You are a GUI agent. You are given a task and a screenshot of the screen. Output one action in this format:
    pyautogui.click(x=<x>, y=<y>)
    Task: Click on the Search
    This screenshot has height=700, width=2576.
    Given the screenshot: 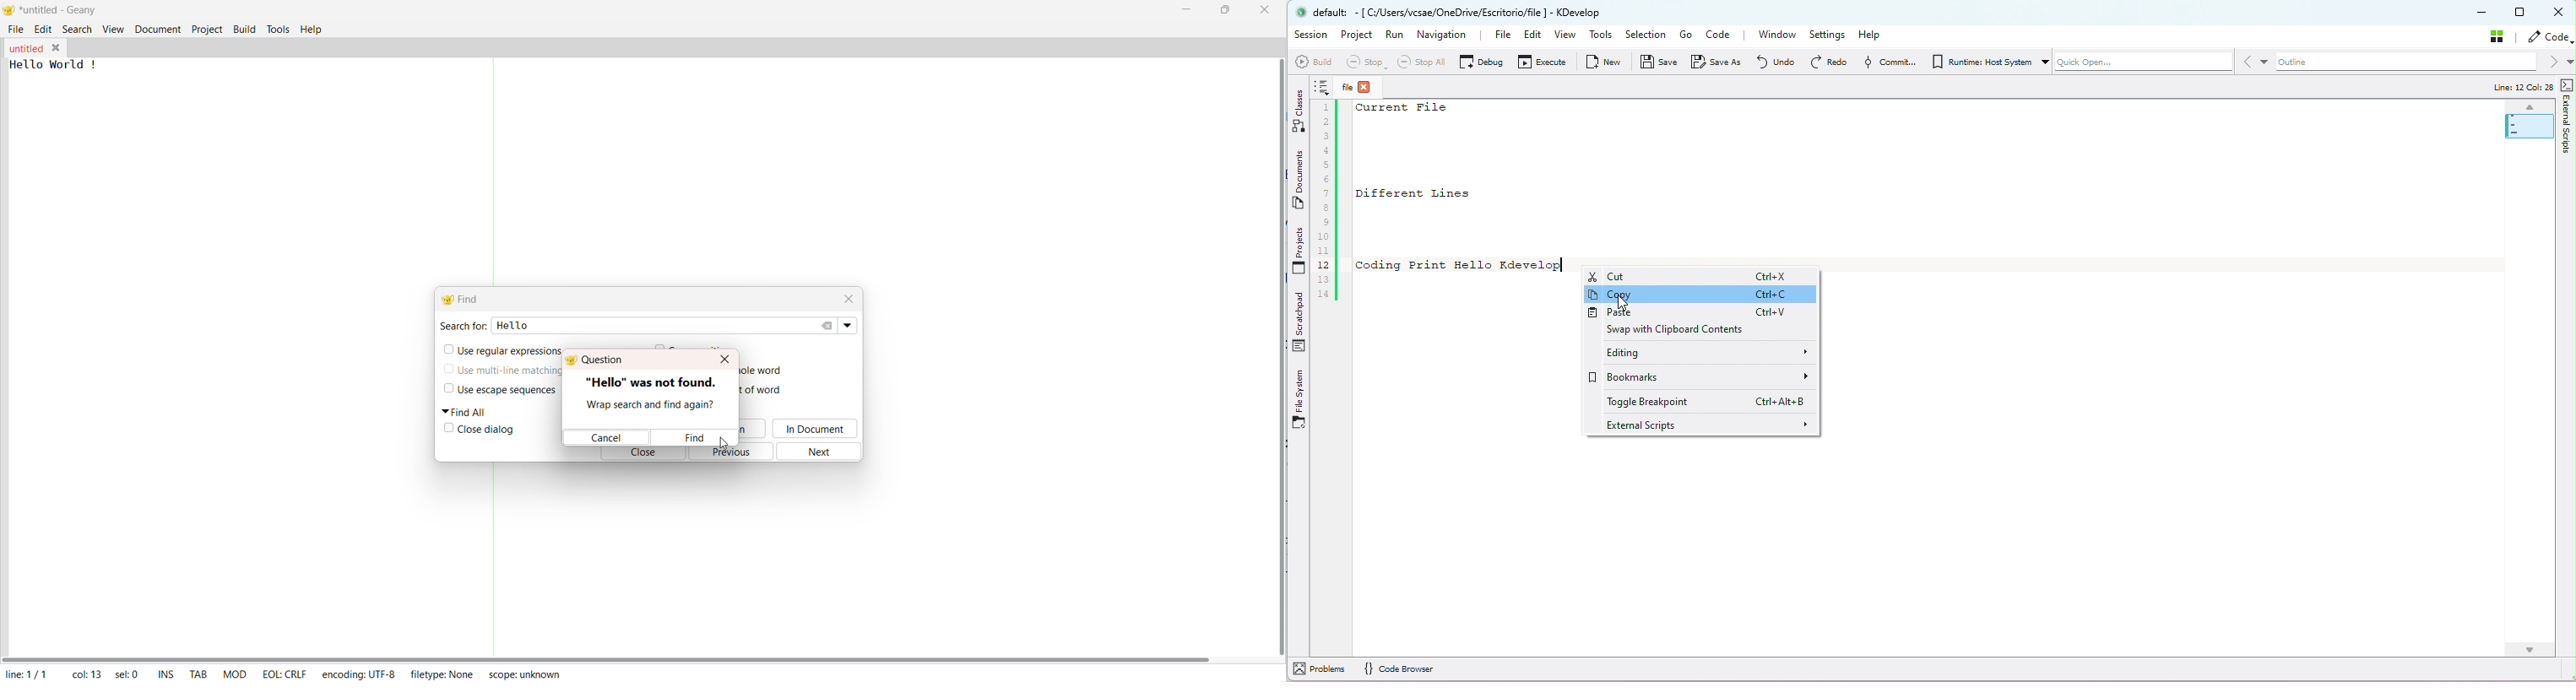 What is the action you would take?
    pyautogui.click(x=76, y=29)
    